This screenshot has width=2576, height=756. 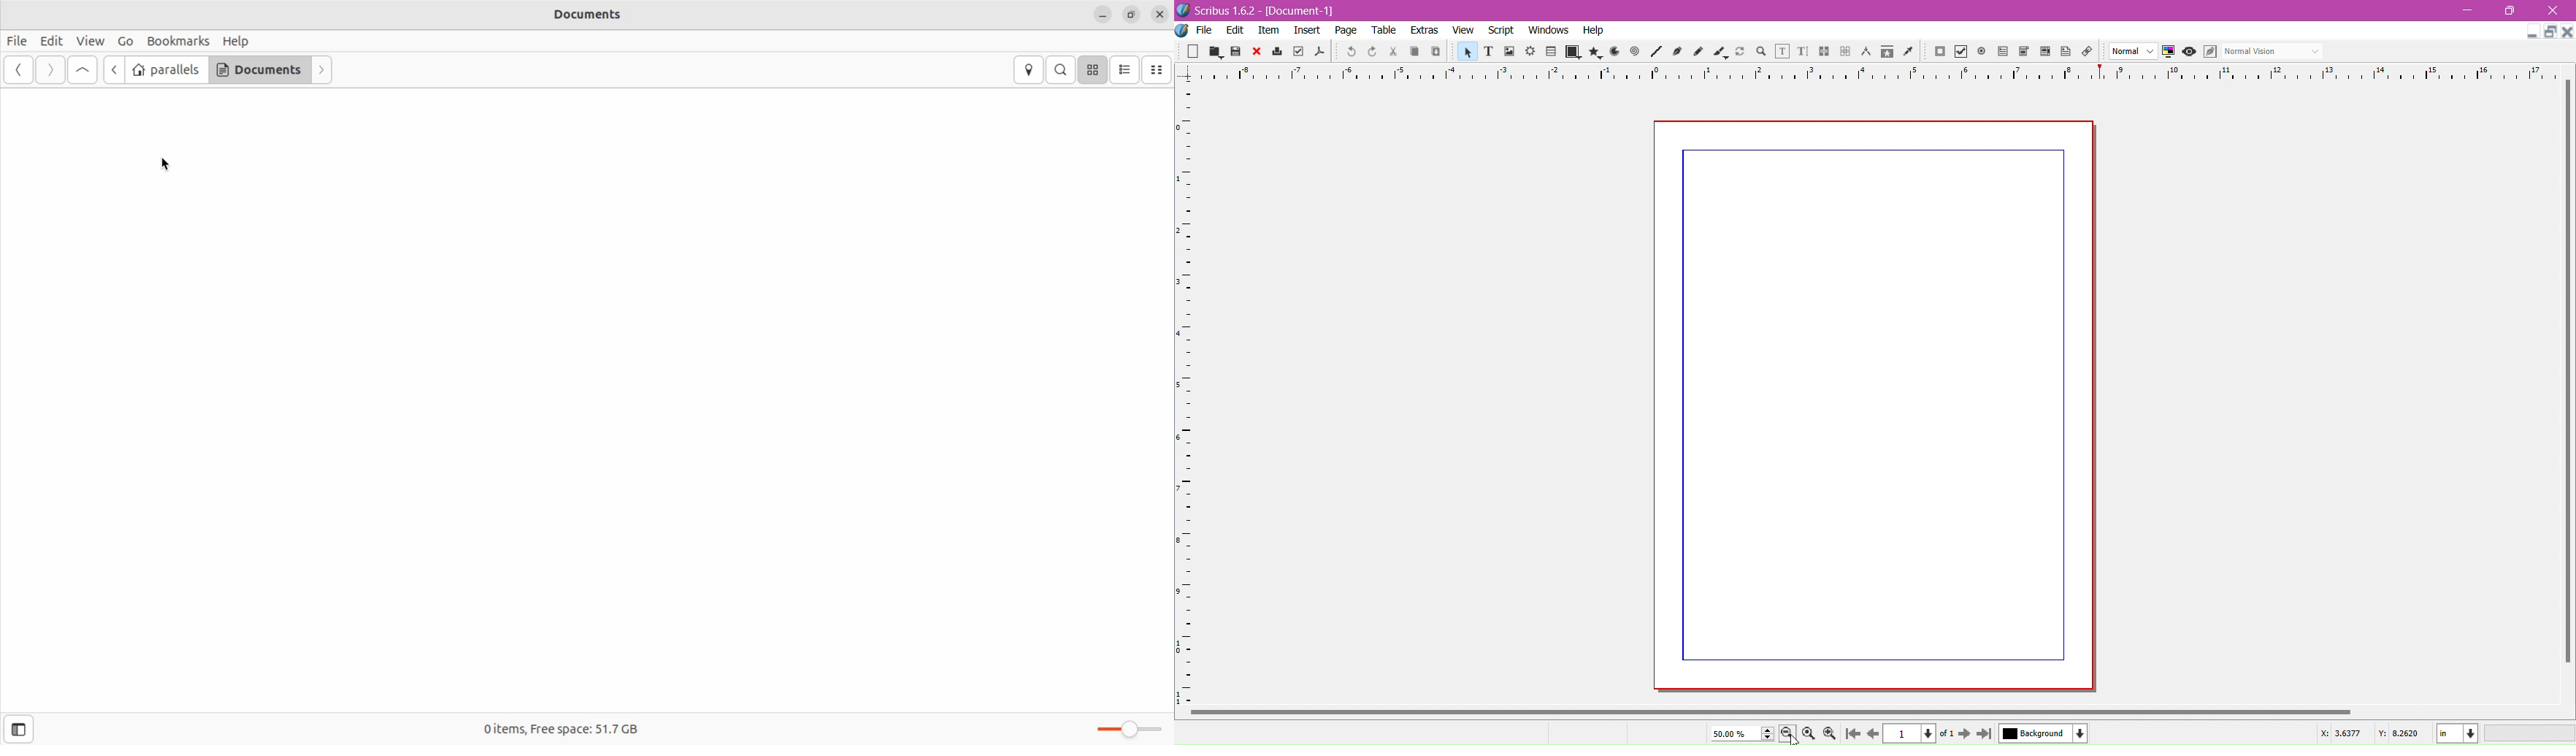 What do you see at coordinates (1189, 389) in the screenshot?
I see `Vertical Ruler` at bounding box center [1189, 389].